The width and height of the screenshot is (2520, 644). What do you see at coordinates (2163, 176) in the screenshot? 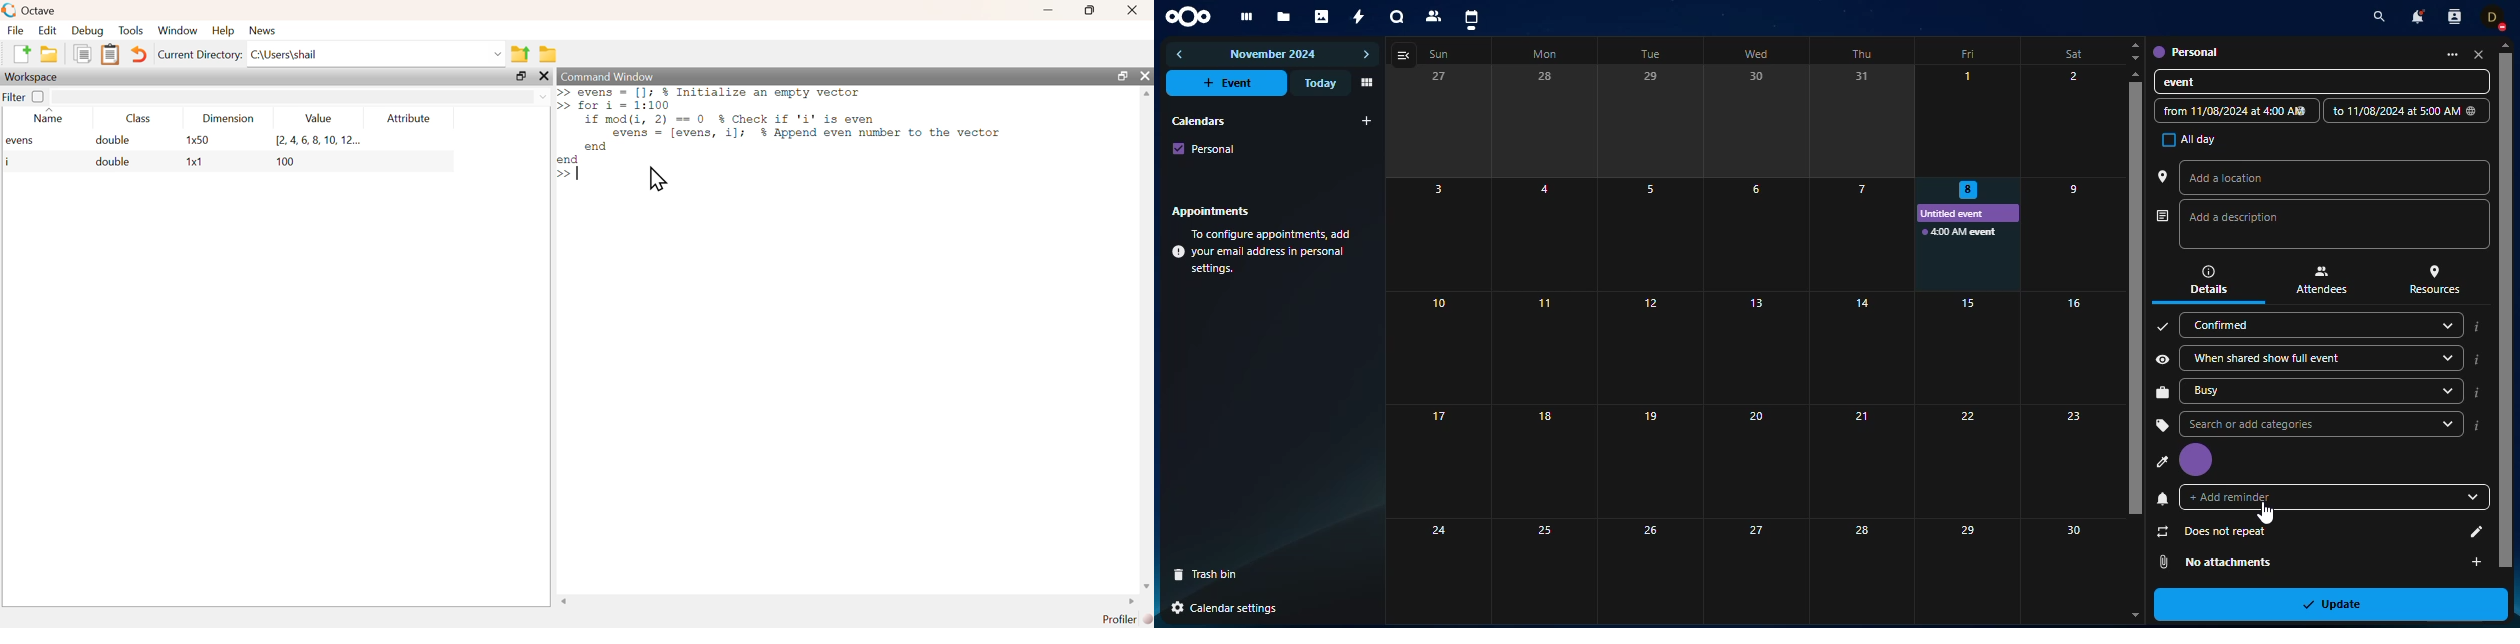
I see `location` at bounding box center [2163, 176].